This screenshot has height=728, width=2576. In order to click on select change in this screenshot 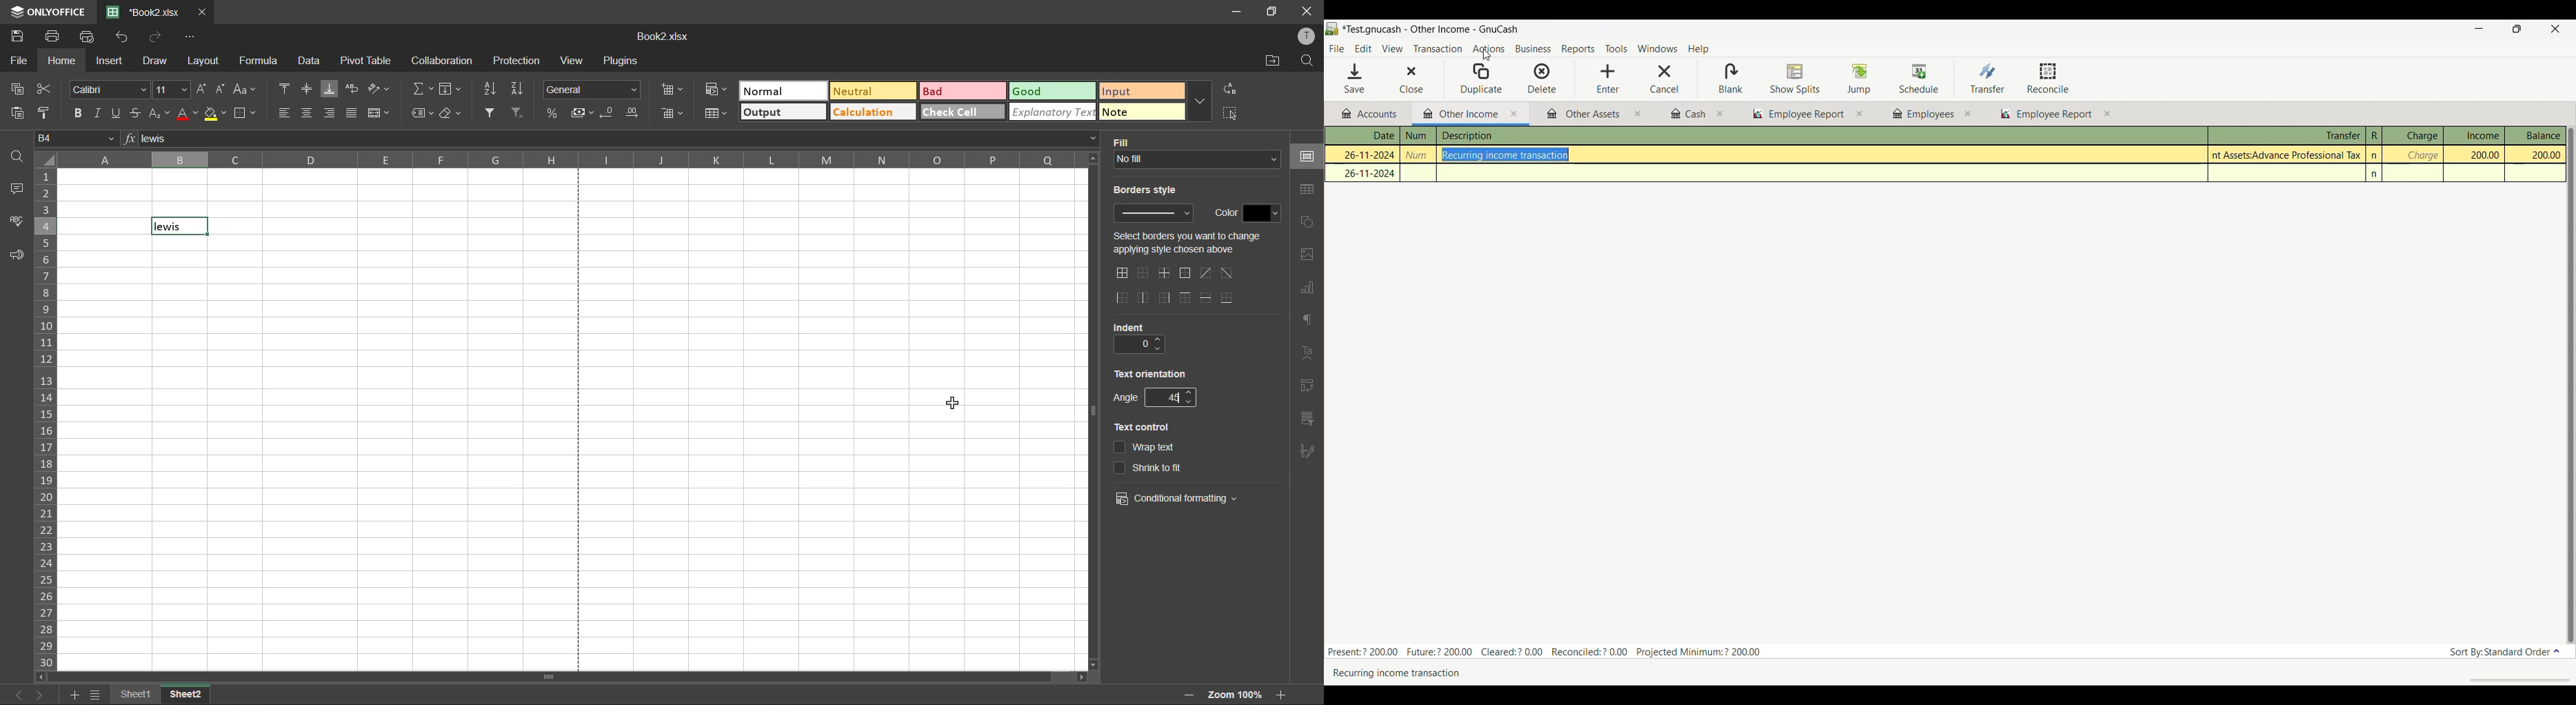, I will do `click(1191, 243)`.